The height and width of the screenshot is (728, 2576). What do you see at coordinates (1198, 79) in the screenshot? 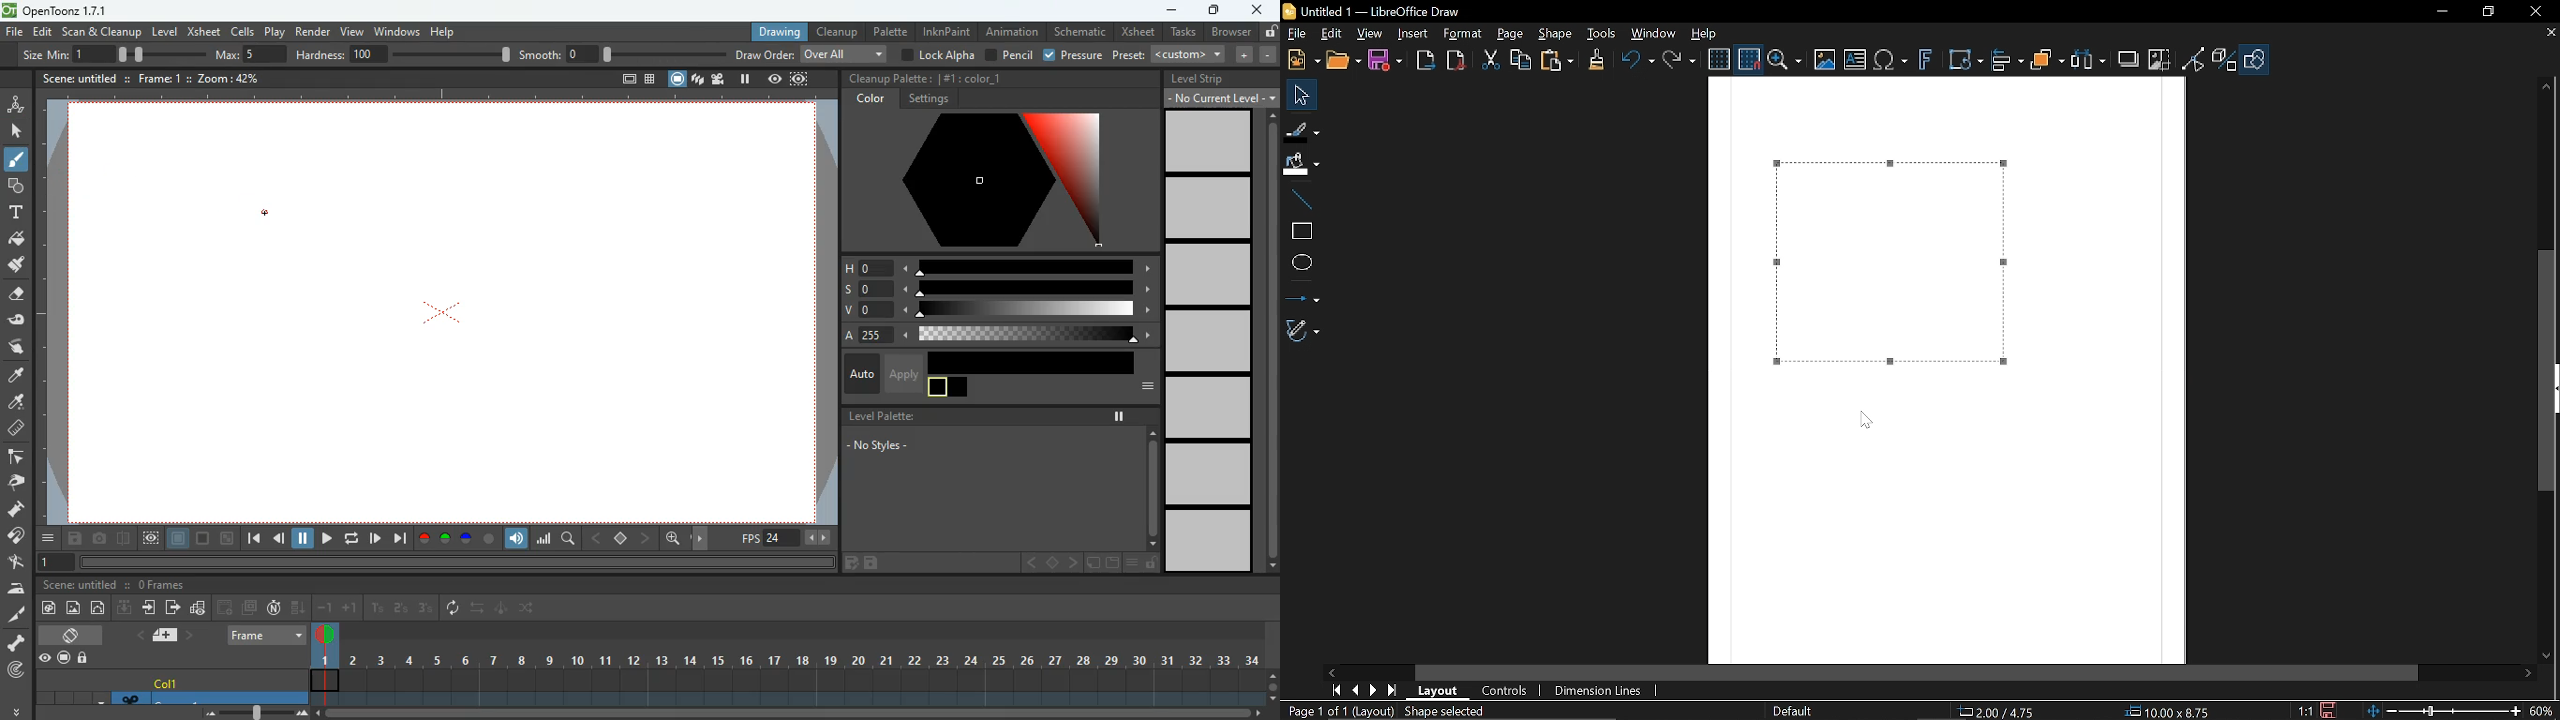
I see `level strip` at bounding box center [1198, 79].